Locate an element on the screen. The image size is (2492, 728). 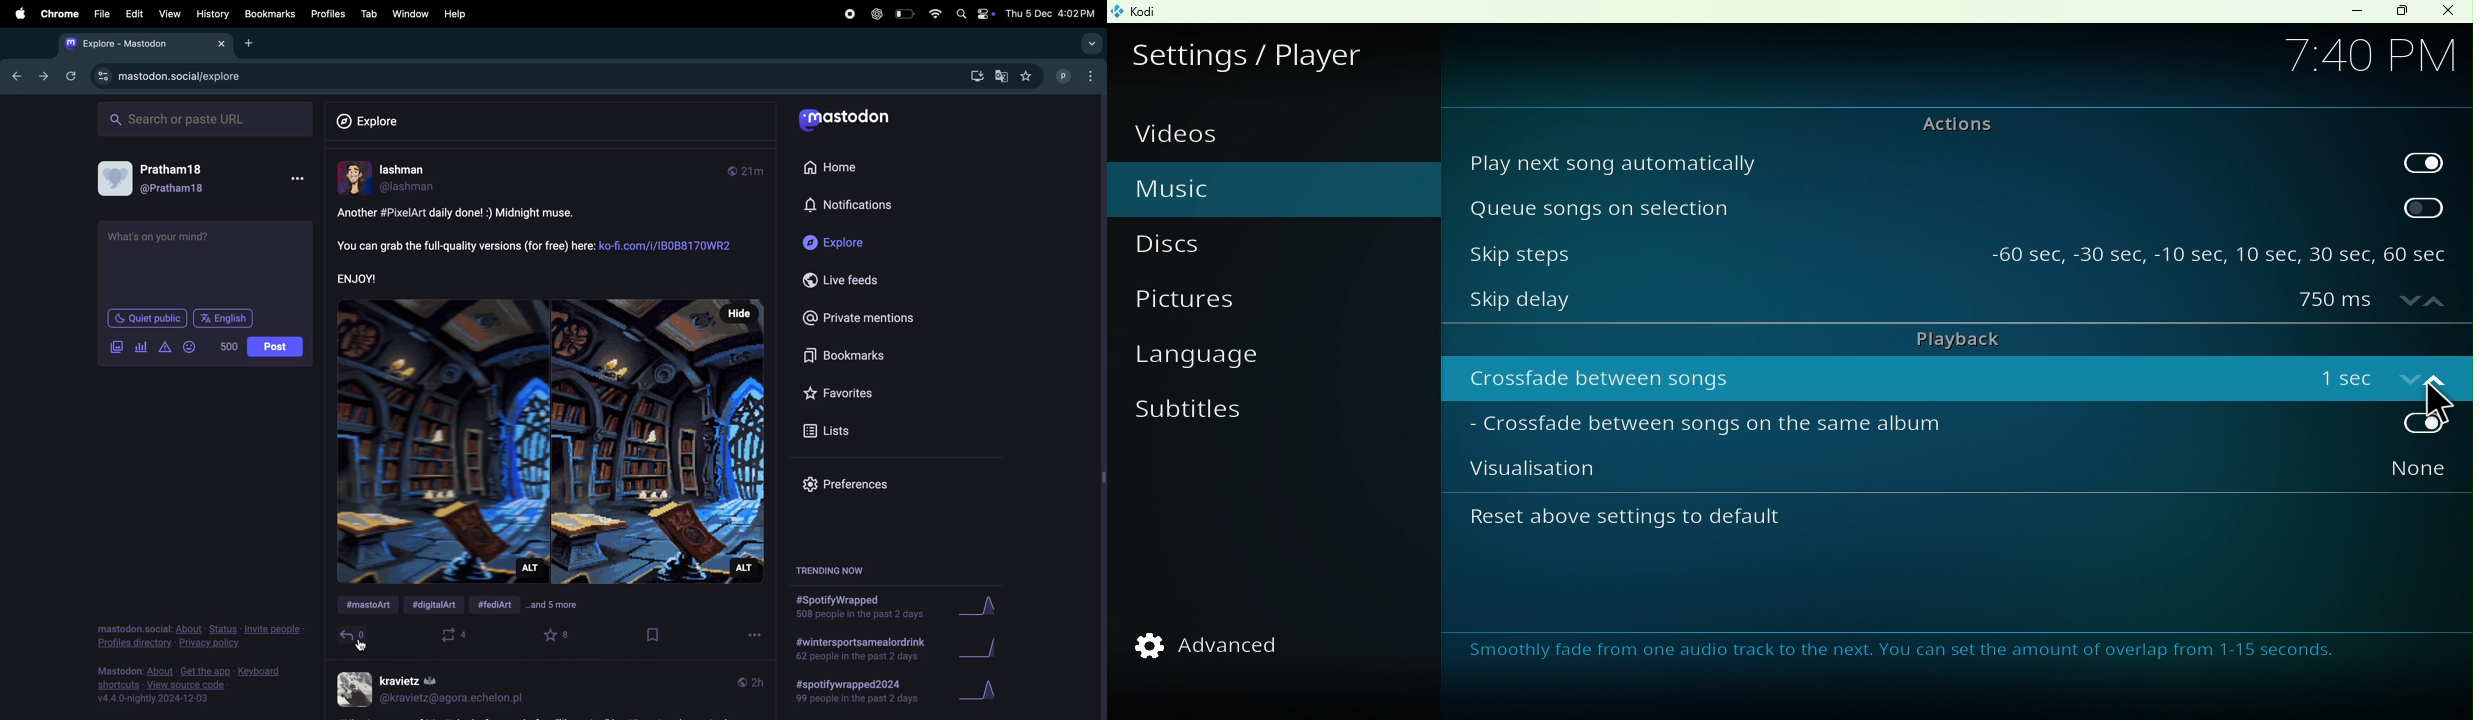
privacy policy is located at coordinates (201, 636).